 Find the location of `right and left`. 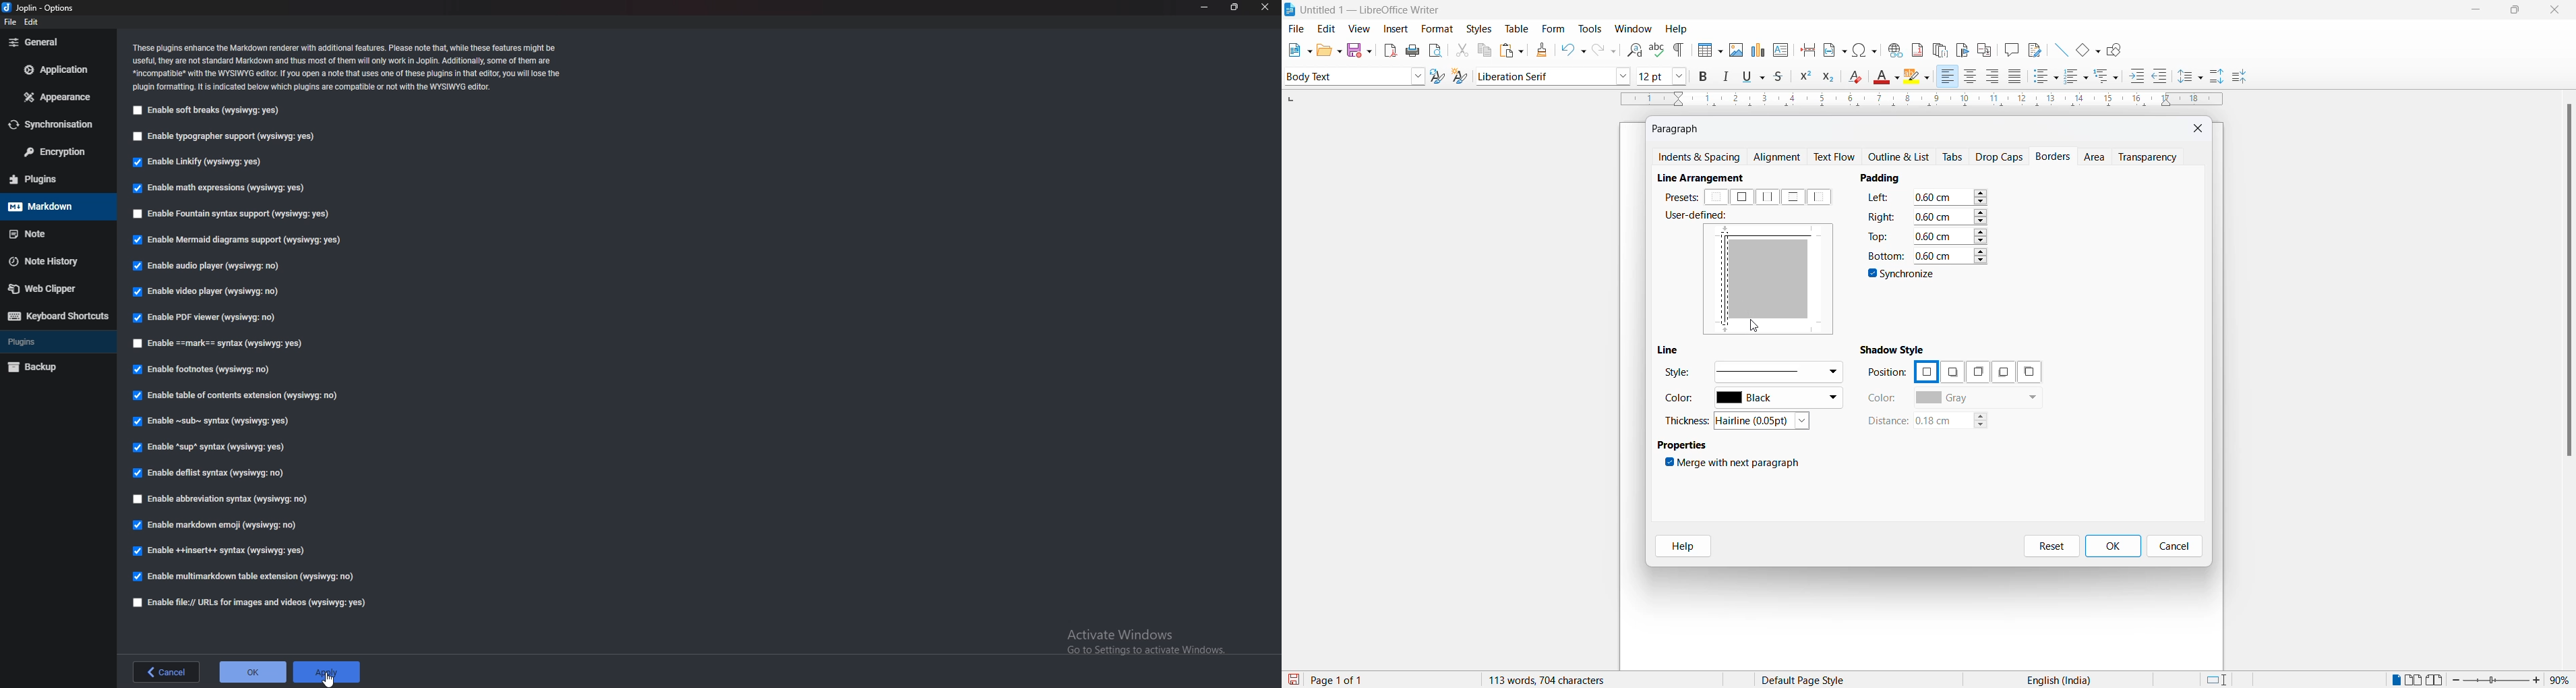

right and left is located at coordinates (1768, 197).